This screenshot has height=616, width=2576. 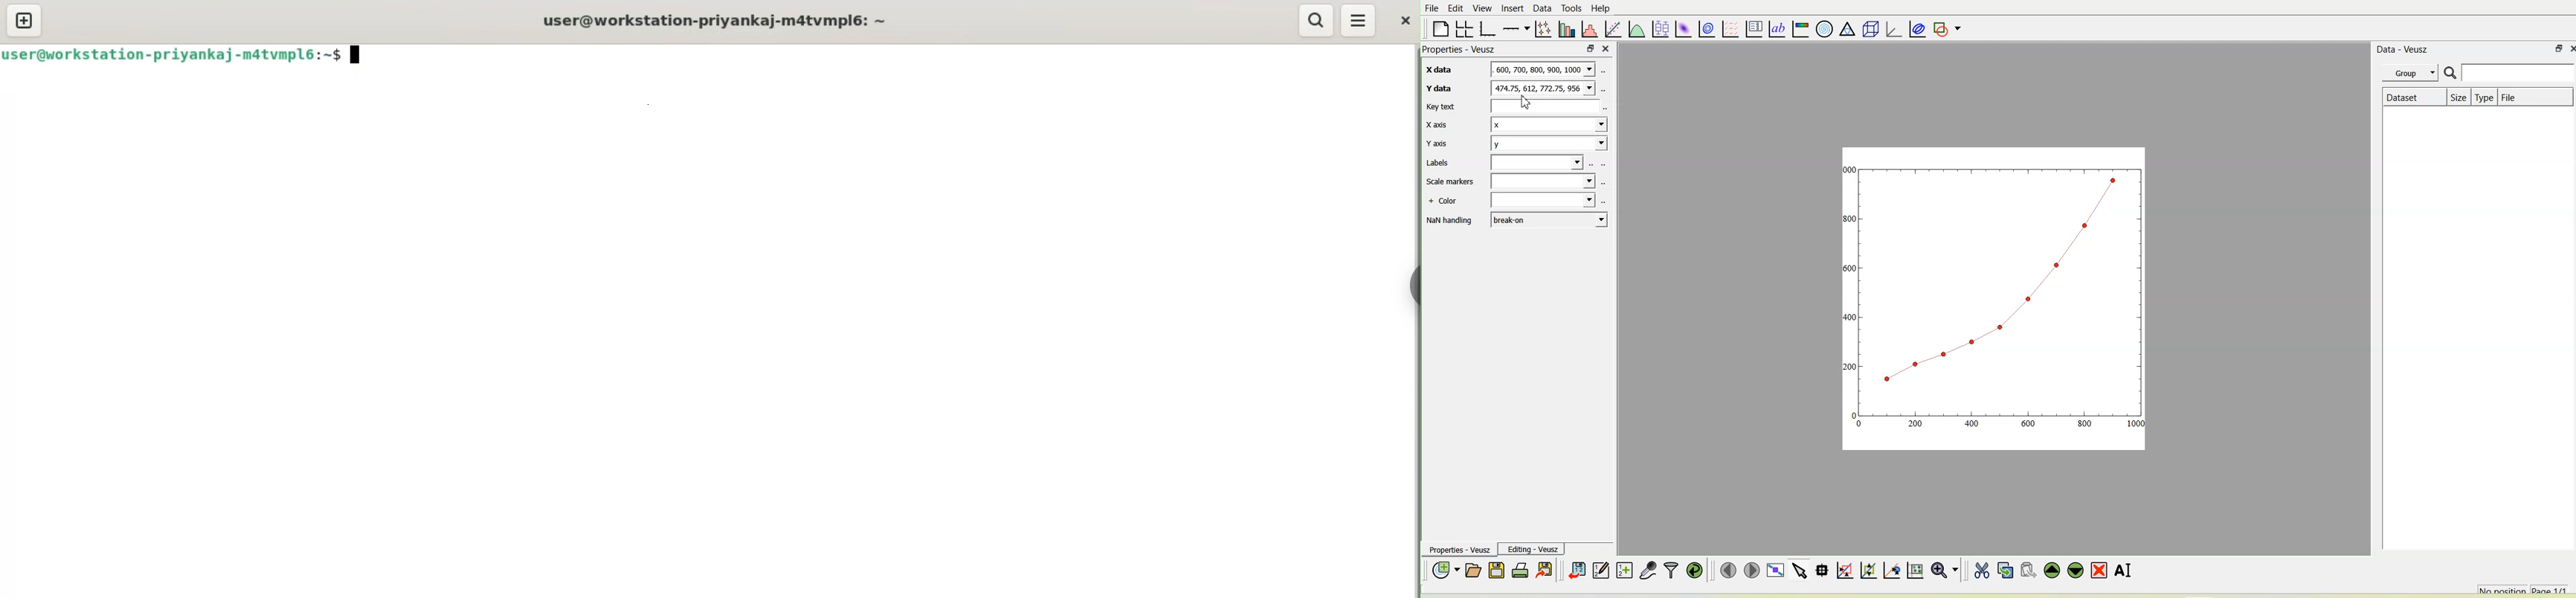 What do you see at coordinates (1464, 29) in the screenshot?
I see `Arrange graphs in a grid` at bounding box center [1464, 29].